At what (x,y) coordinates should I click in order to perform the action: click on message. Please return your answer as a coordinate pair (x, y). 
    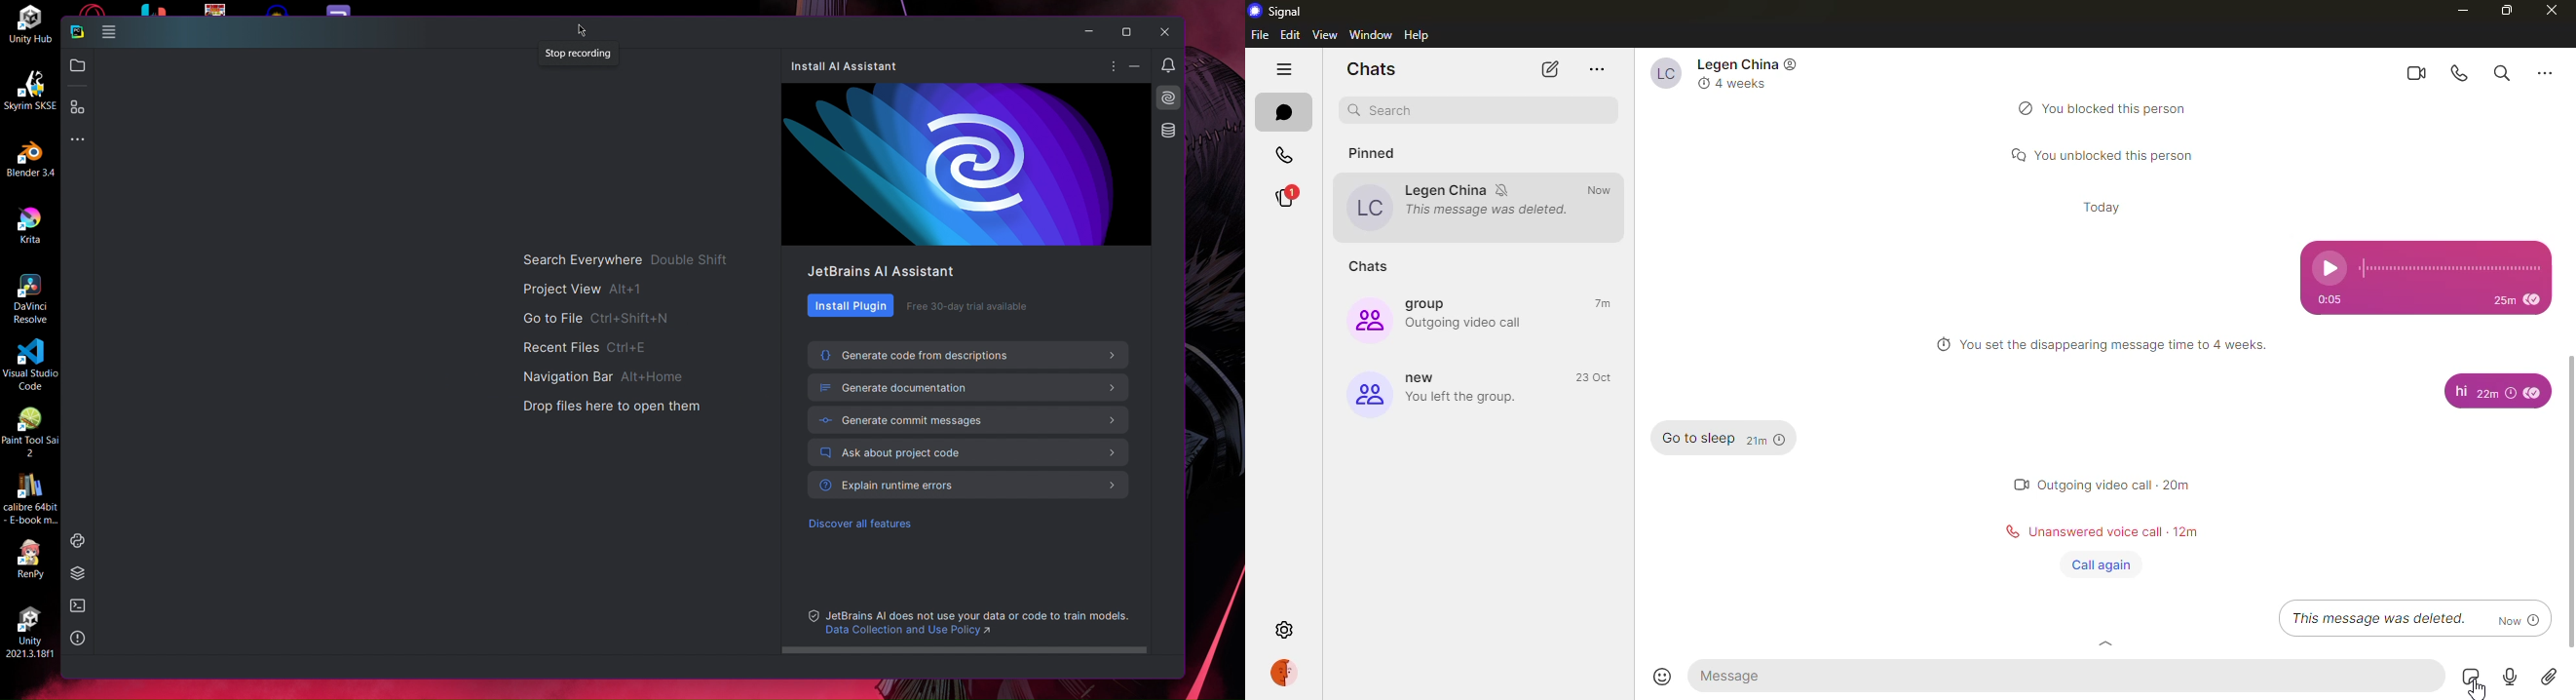
    Looking at the image, I should click on (1698, 439).